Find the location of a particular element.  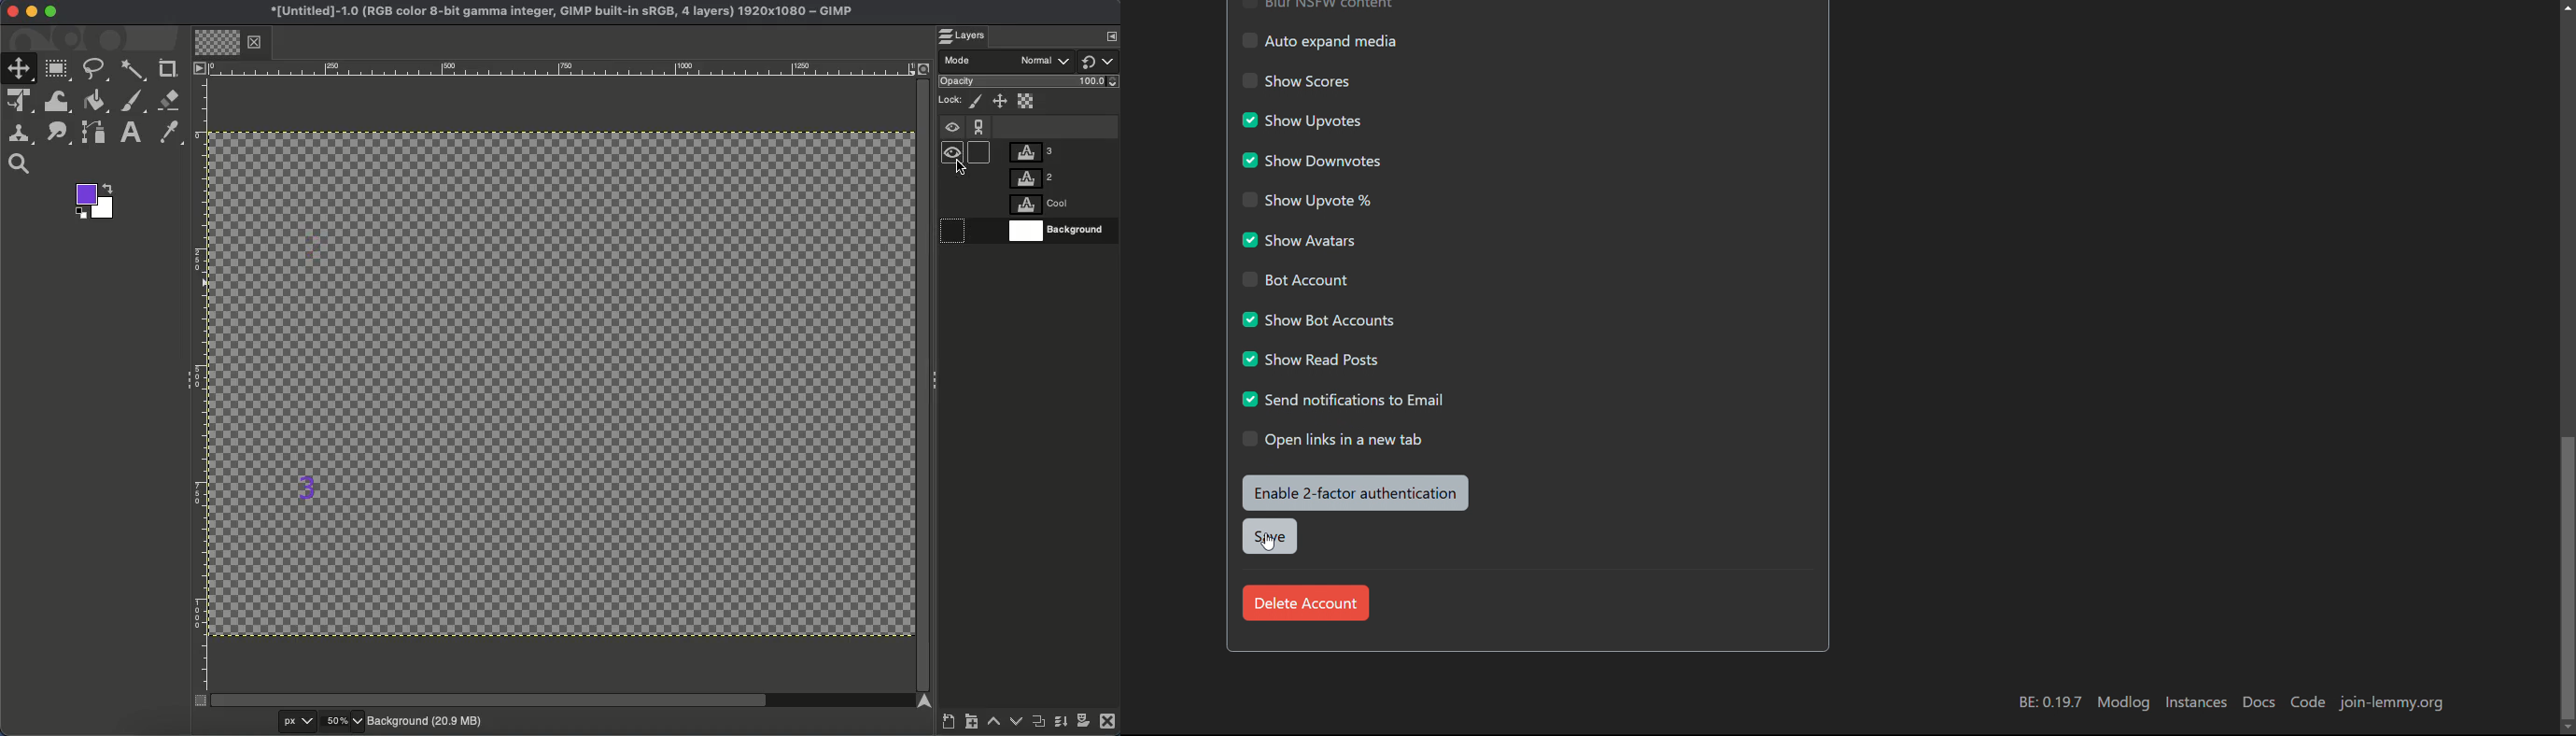

show bot accounts is located at coordinates (1316, 319).